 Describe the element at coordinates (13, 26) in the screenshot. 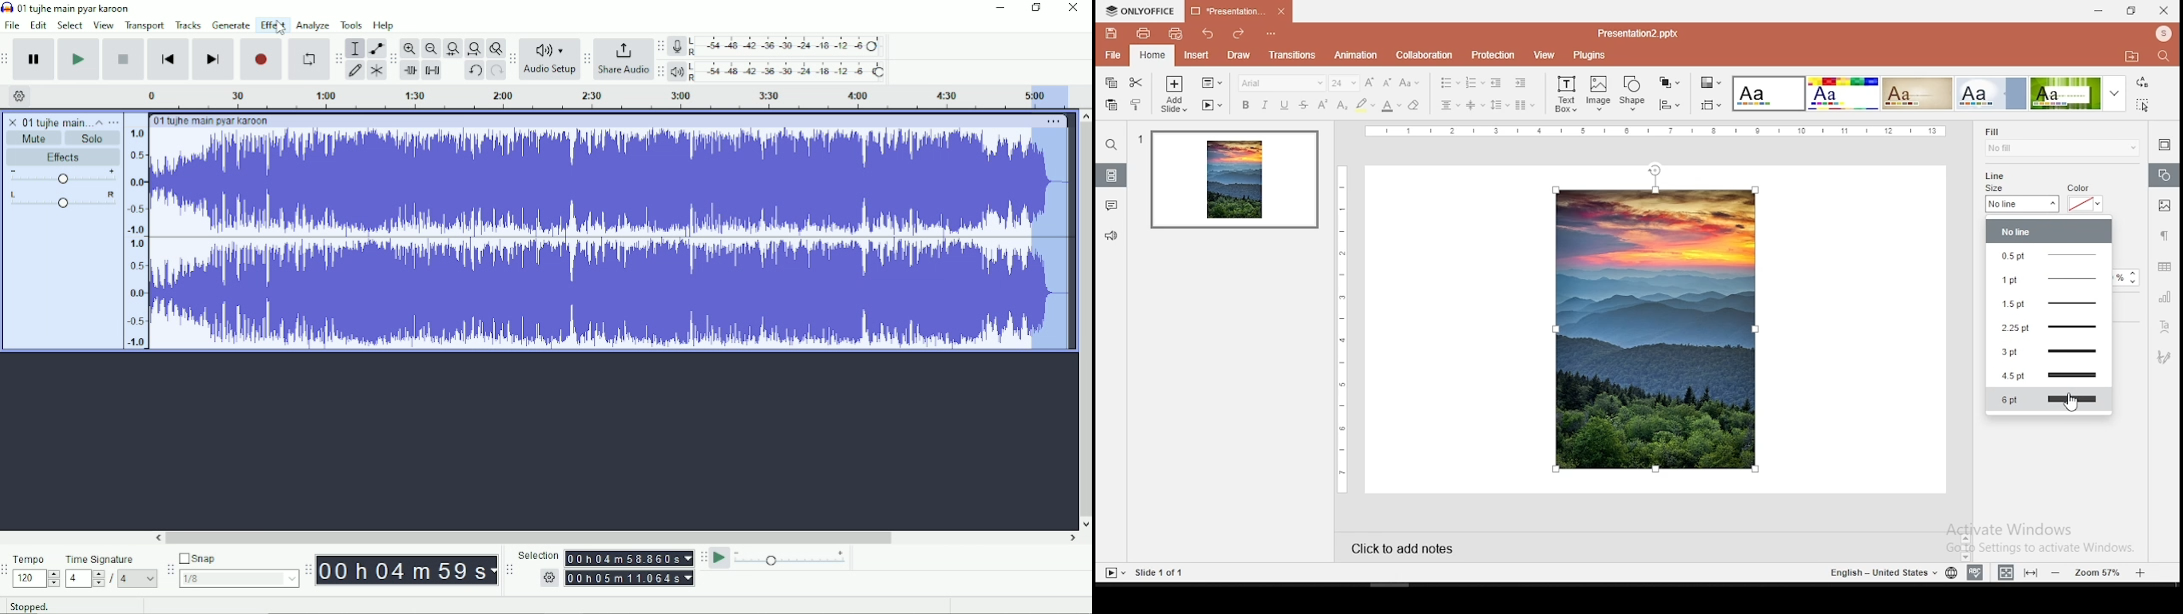

I see `File` at that location.